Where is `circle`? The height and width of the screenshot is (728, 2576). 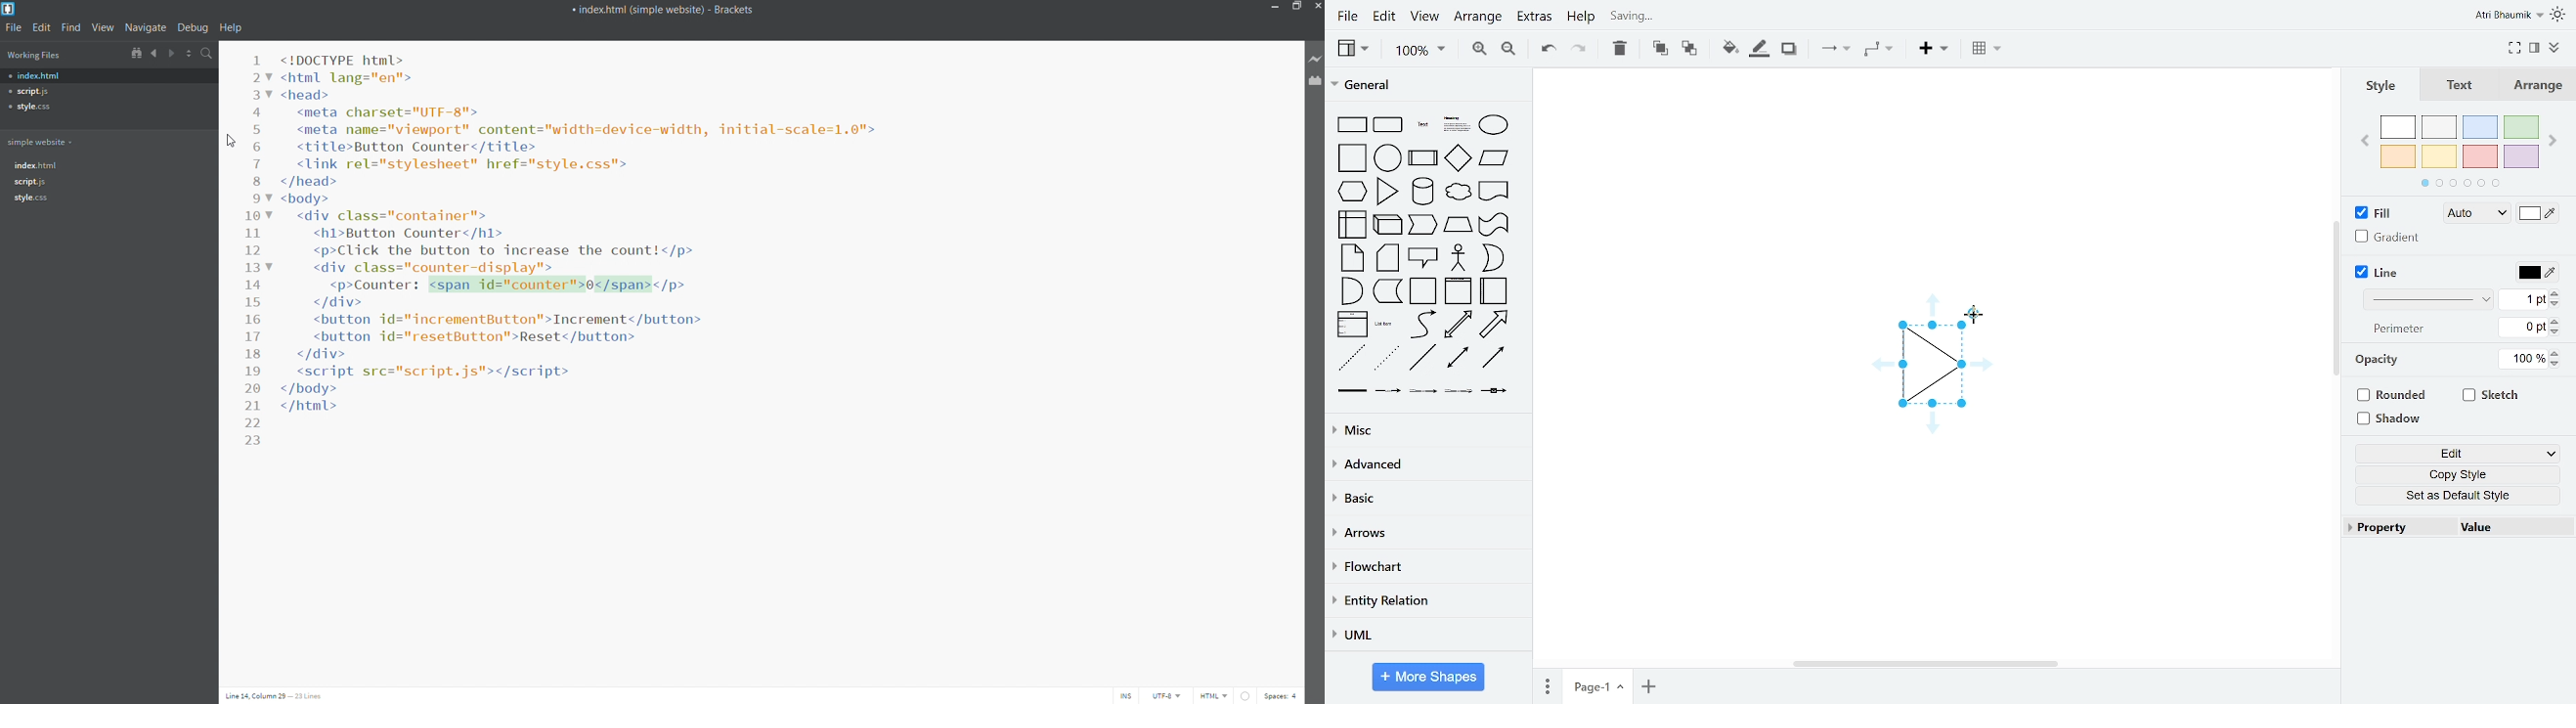
circle is located at coordinates (1388, 157).